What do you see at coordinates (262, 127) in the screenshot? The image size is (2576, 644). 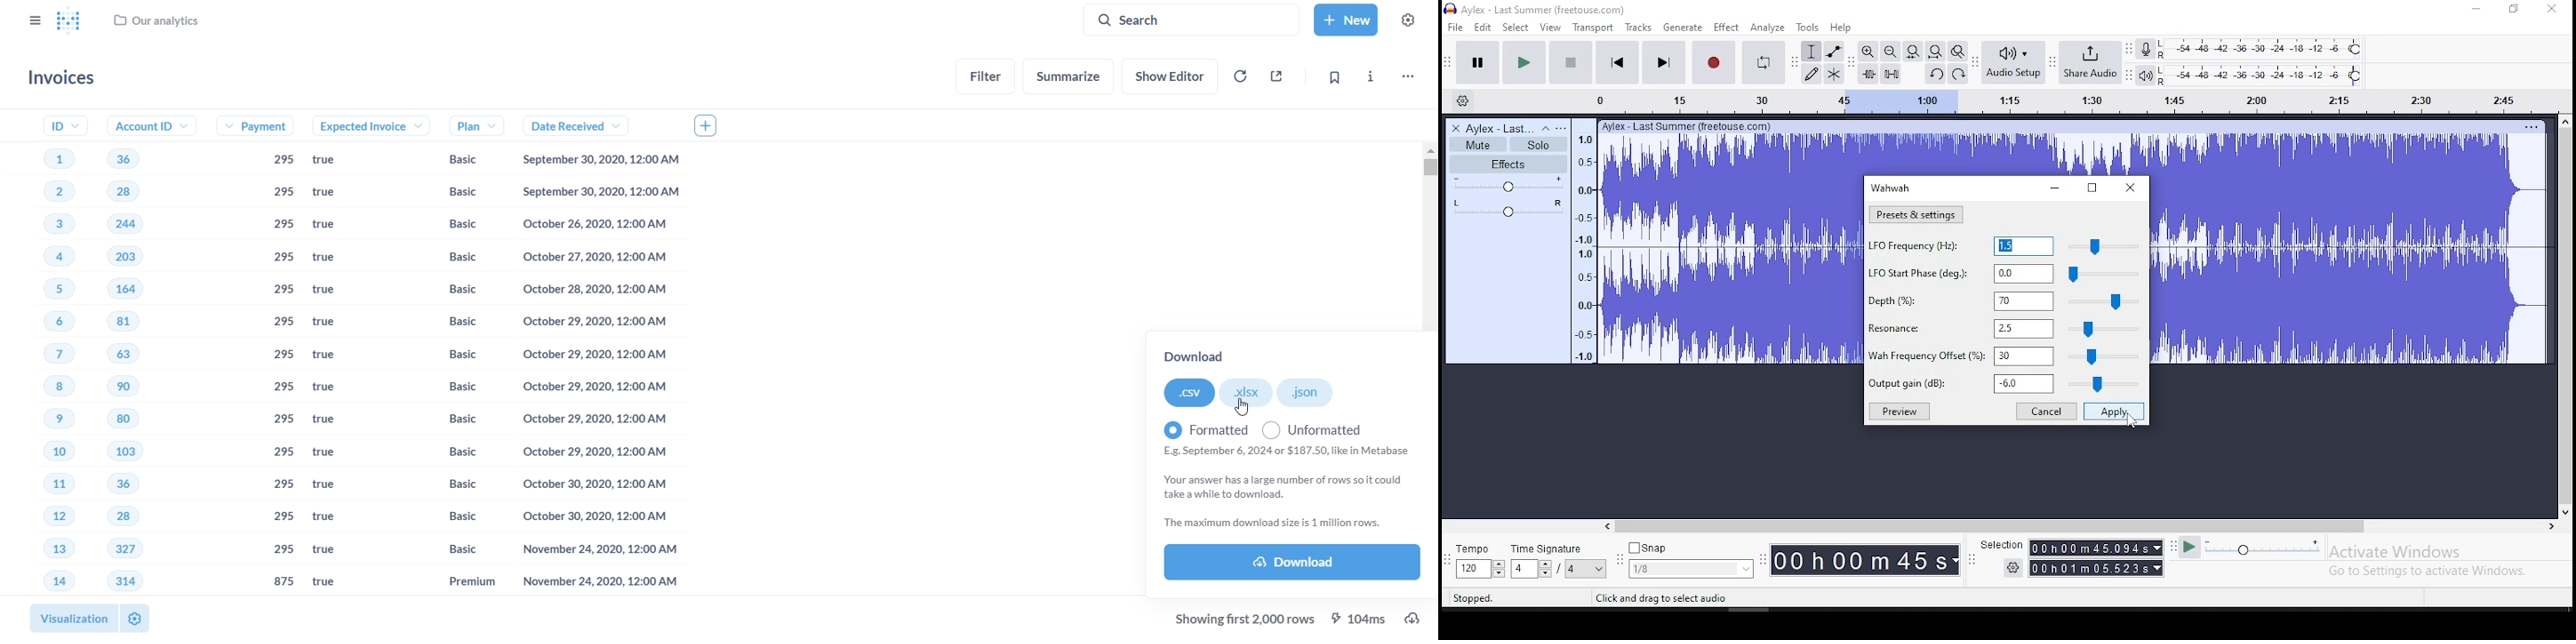 I see `payment` at bounding box center [262, 127].